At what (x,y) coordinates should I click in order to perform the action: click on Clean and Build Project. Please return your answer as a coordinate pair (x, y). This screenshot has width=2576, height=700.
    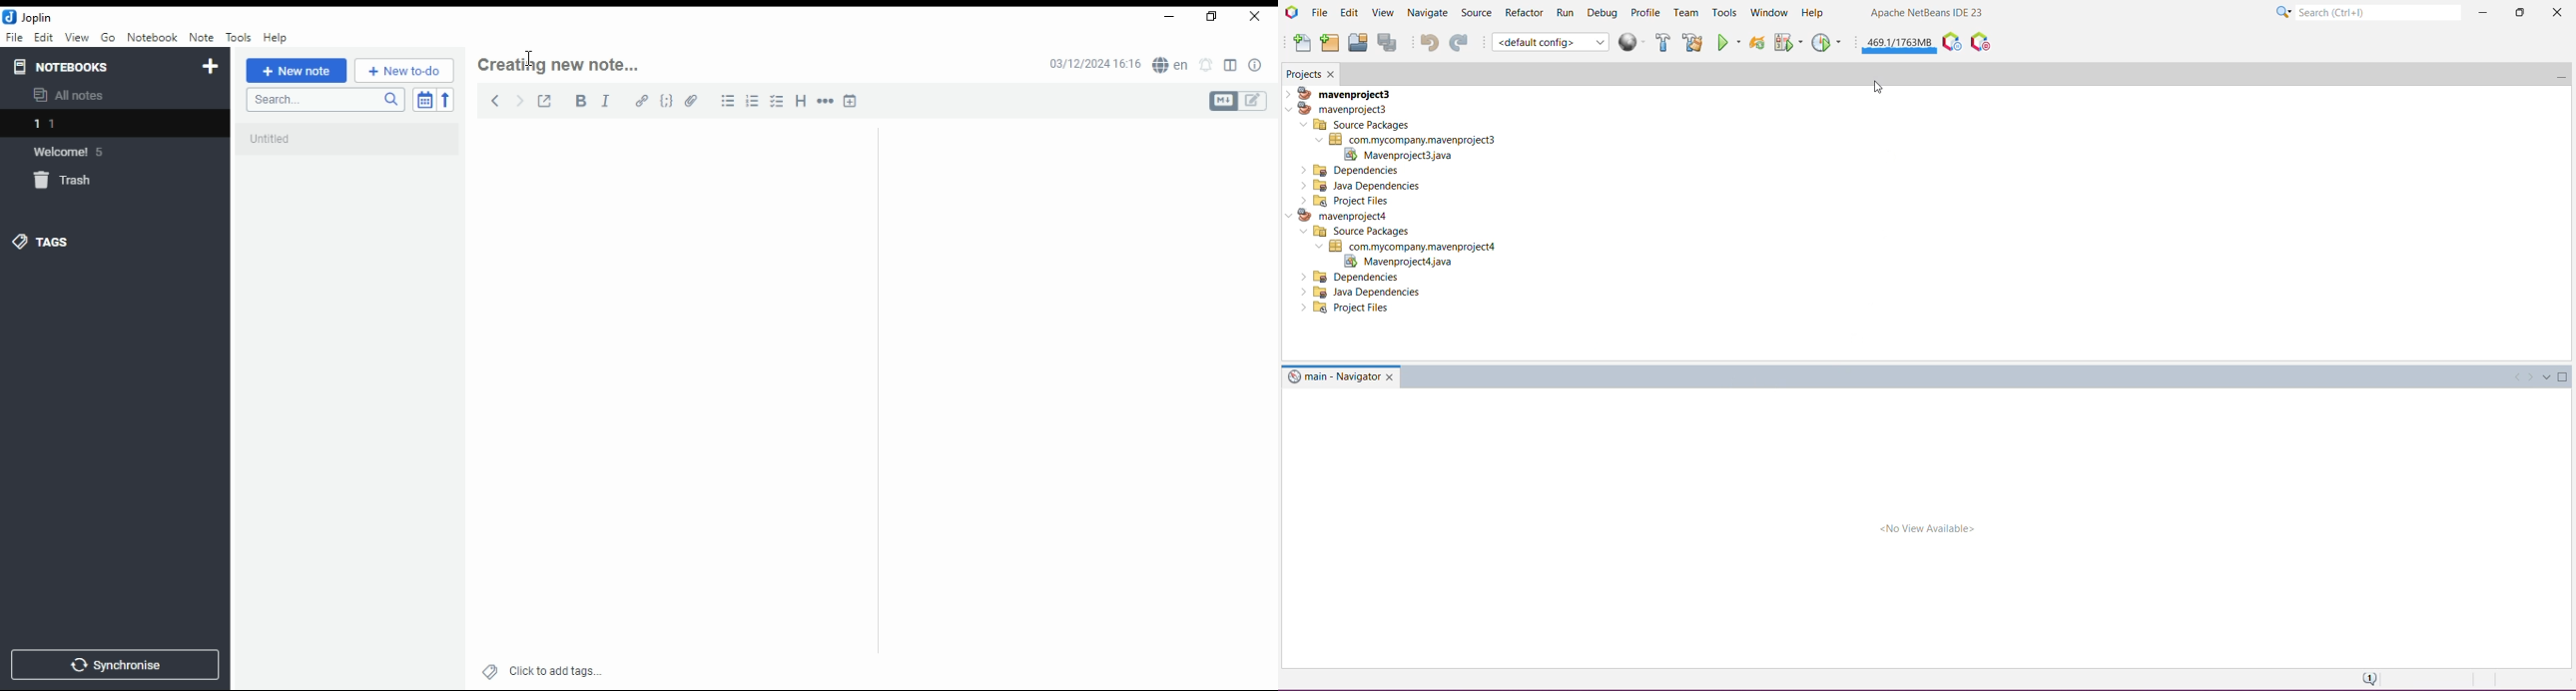
    Looking at the image, I should click on (1692, 42).